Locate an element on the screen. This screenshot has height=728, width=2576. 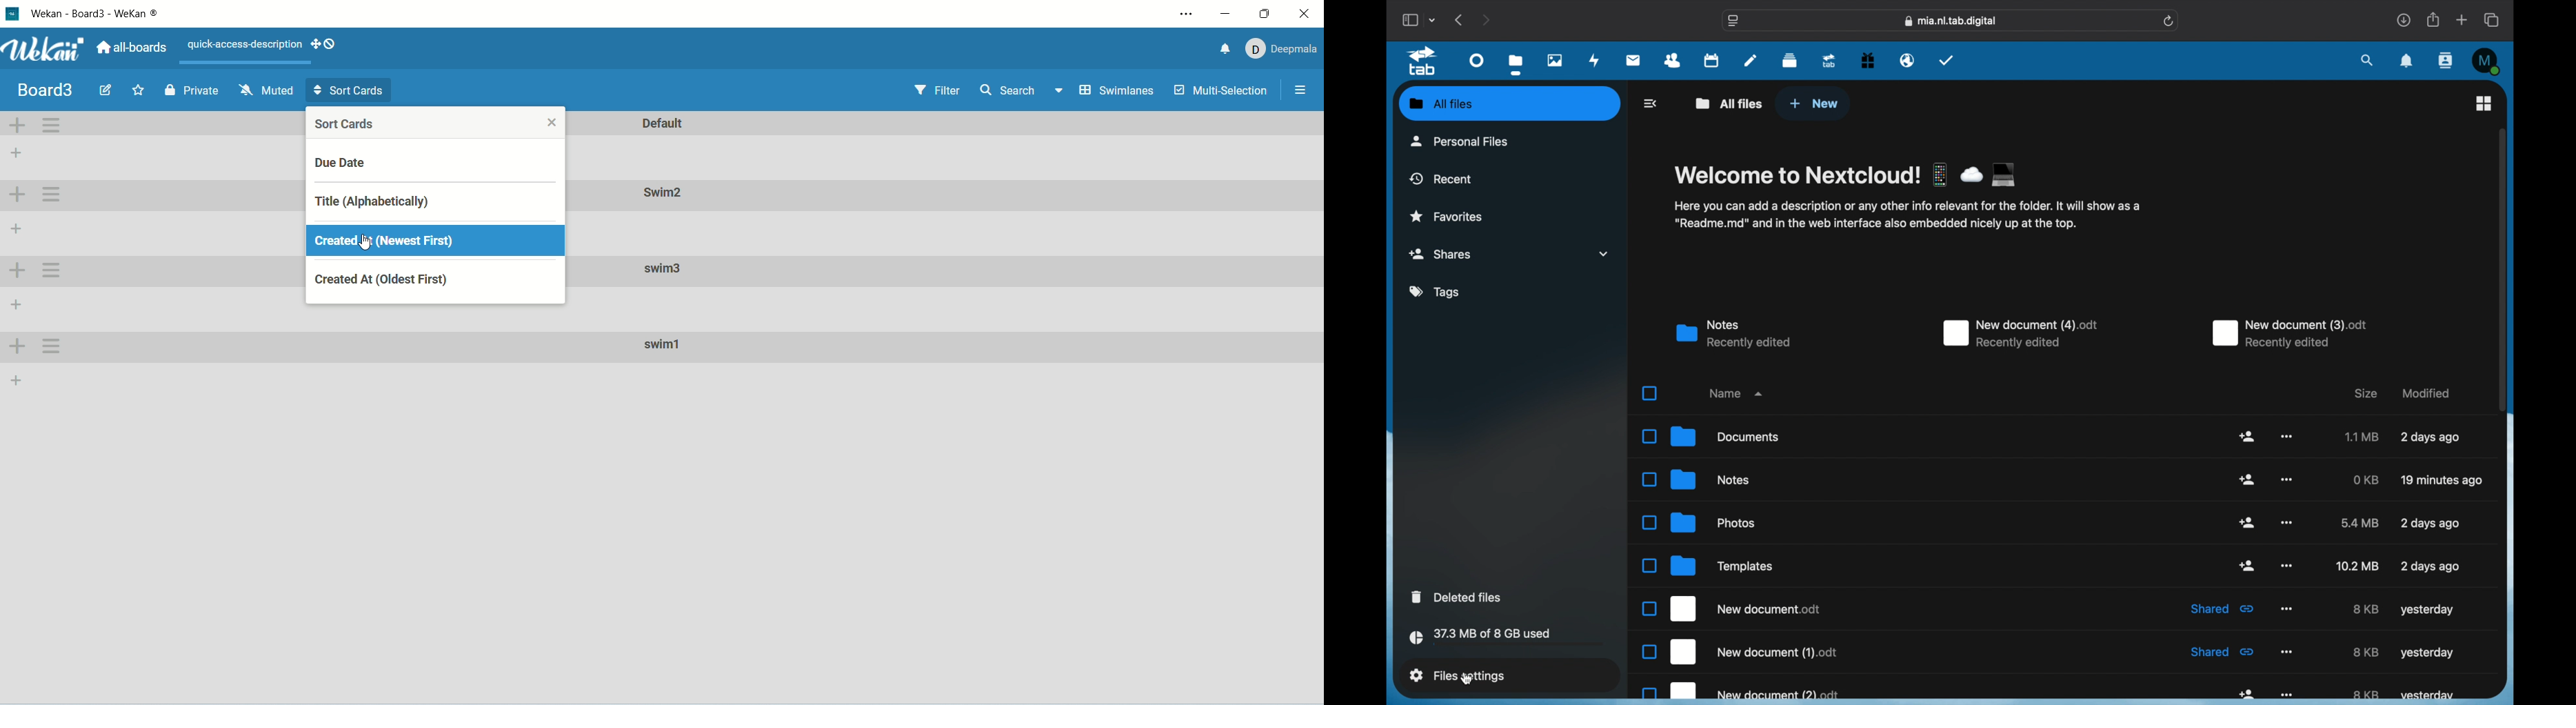
size is located at coordinates (2366, 610).